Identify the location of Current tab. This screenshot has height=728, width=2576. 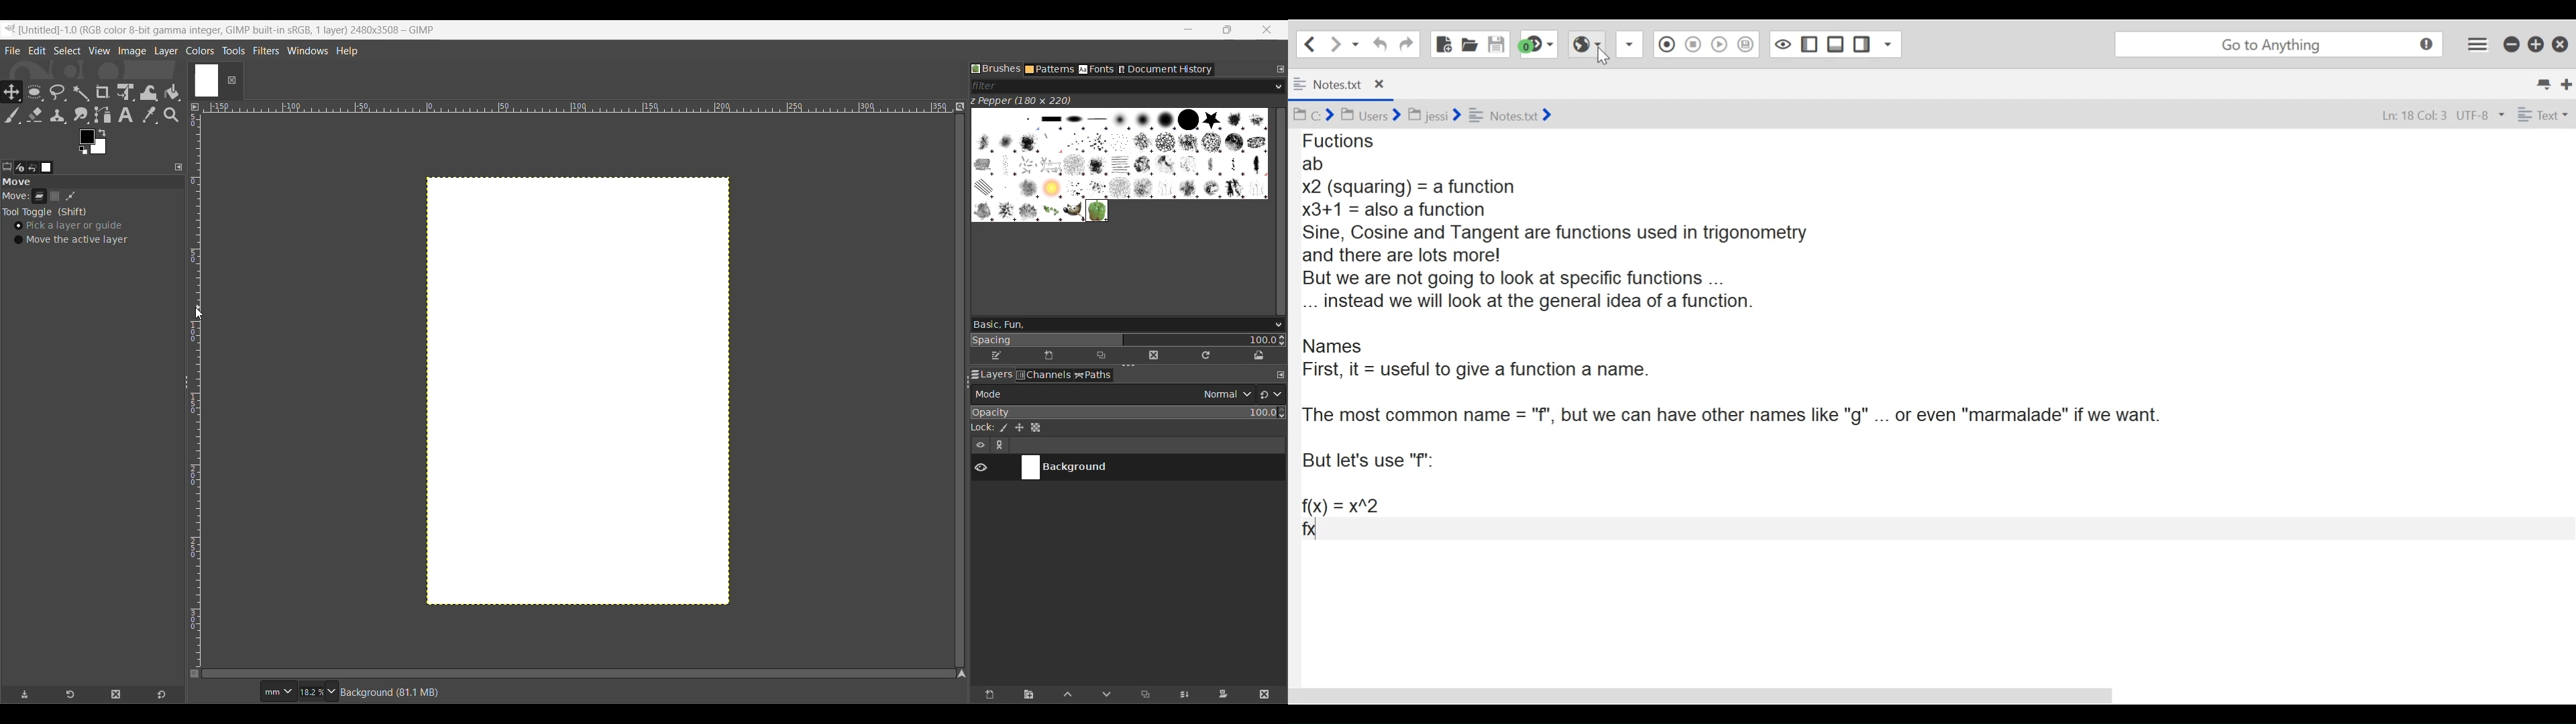
(205, 78).